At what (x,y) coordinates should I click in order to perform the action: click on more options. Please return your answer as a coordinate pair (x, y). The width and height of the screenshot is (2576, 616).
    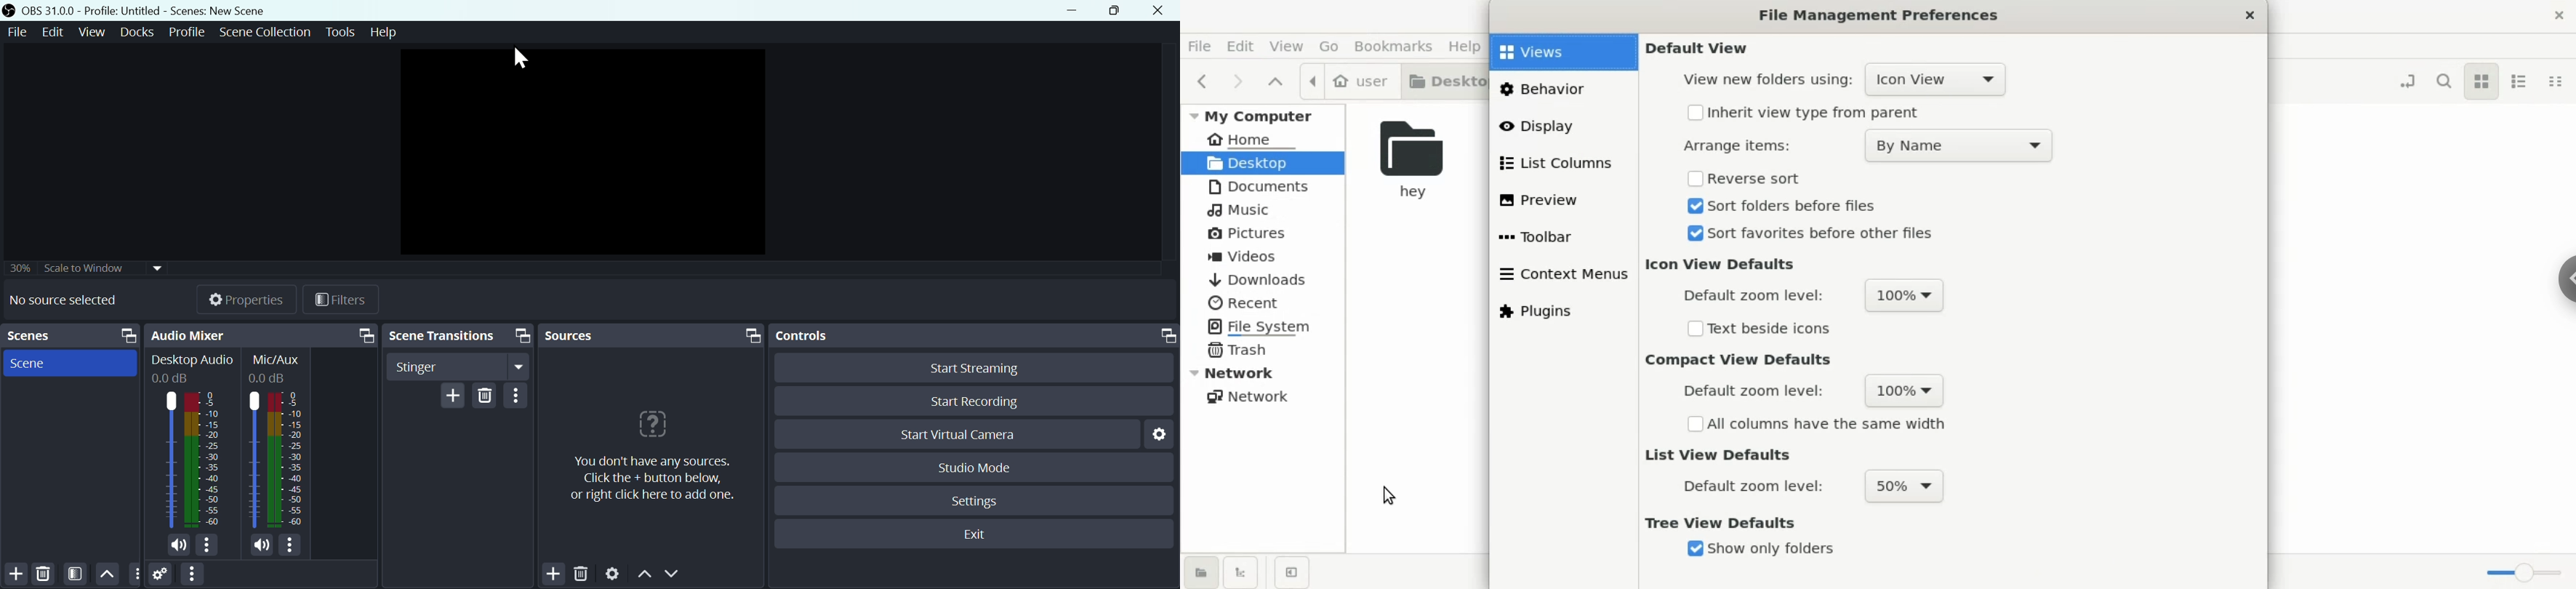
    Looking at the image, I should click on (293, 547).